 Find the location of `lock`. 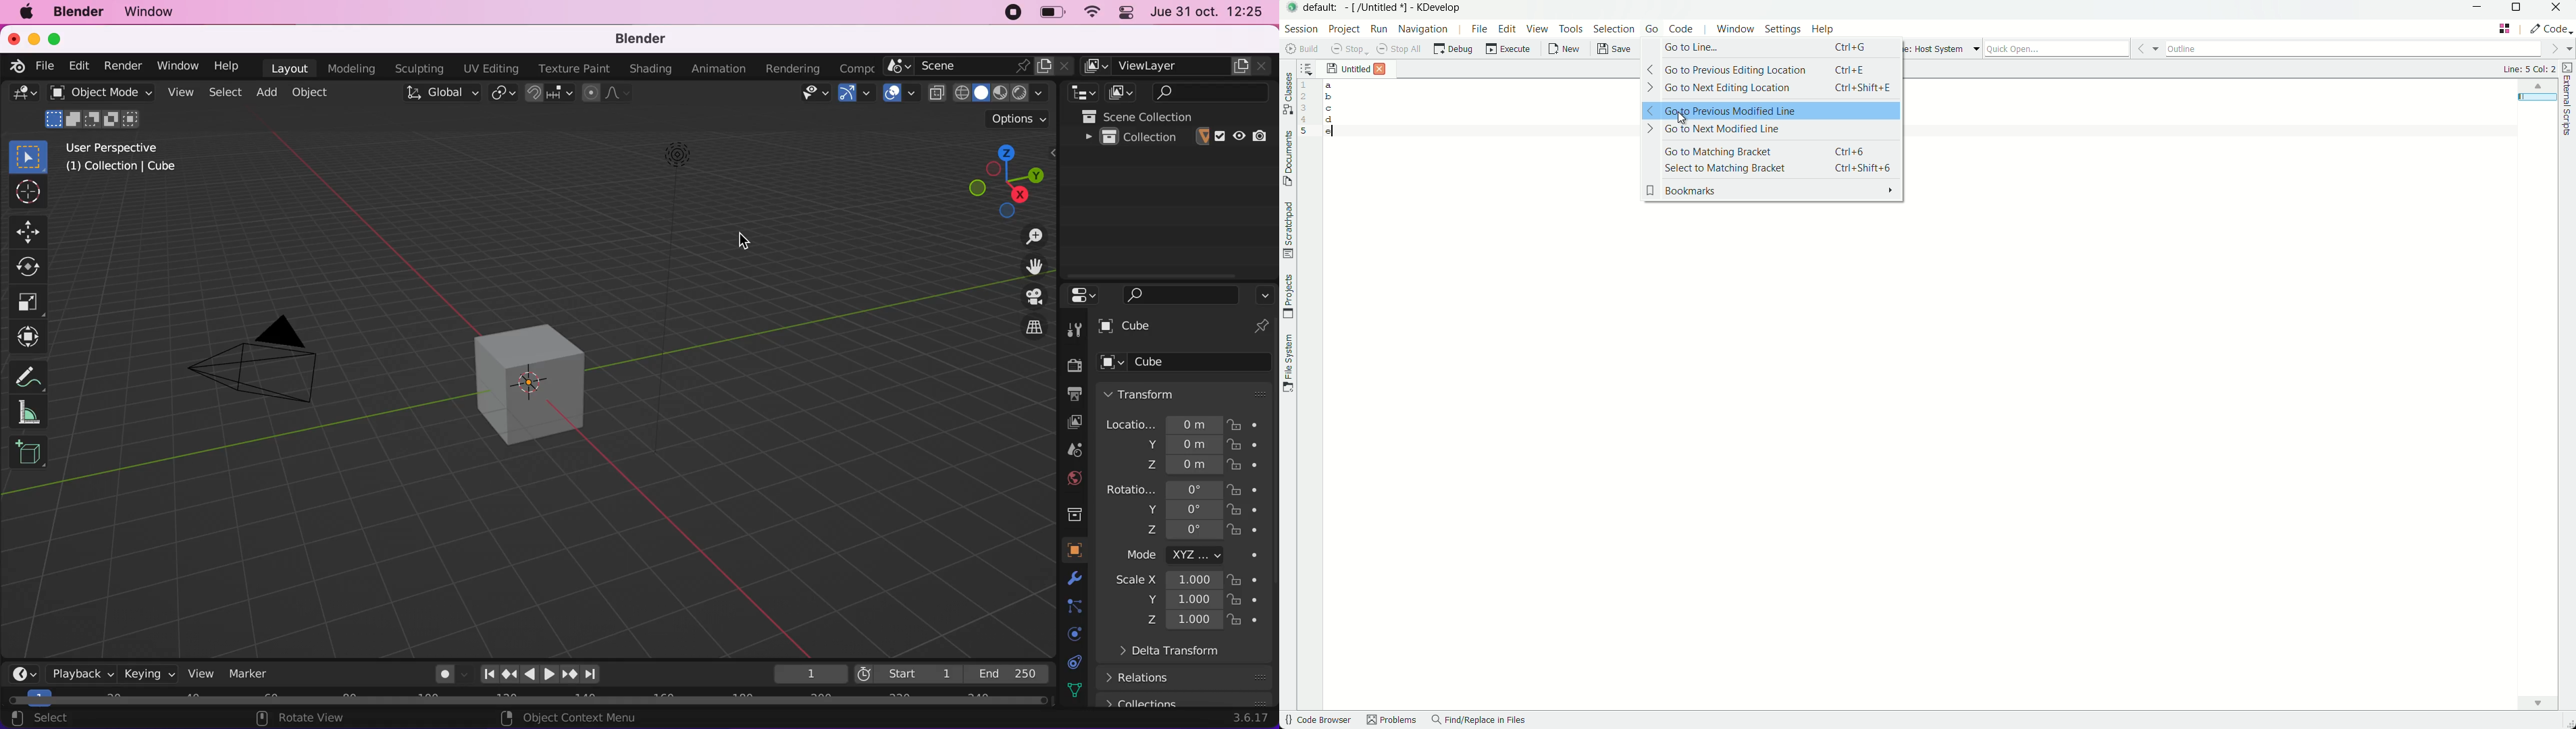

lock is located at coordinates (1255, 447).